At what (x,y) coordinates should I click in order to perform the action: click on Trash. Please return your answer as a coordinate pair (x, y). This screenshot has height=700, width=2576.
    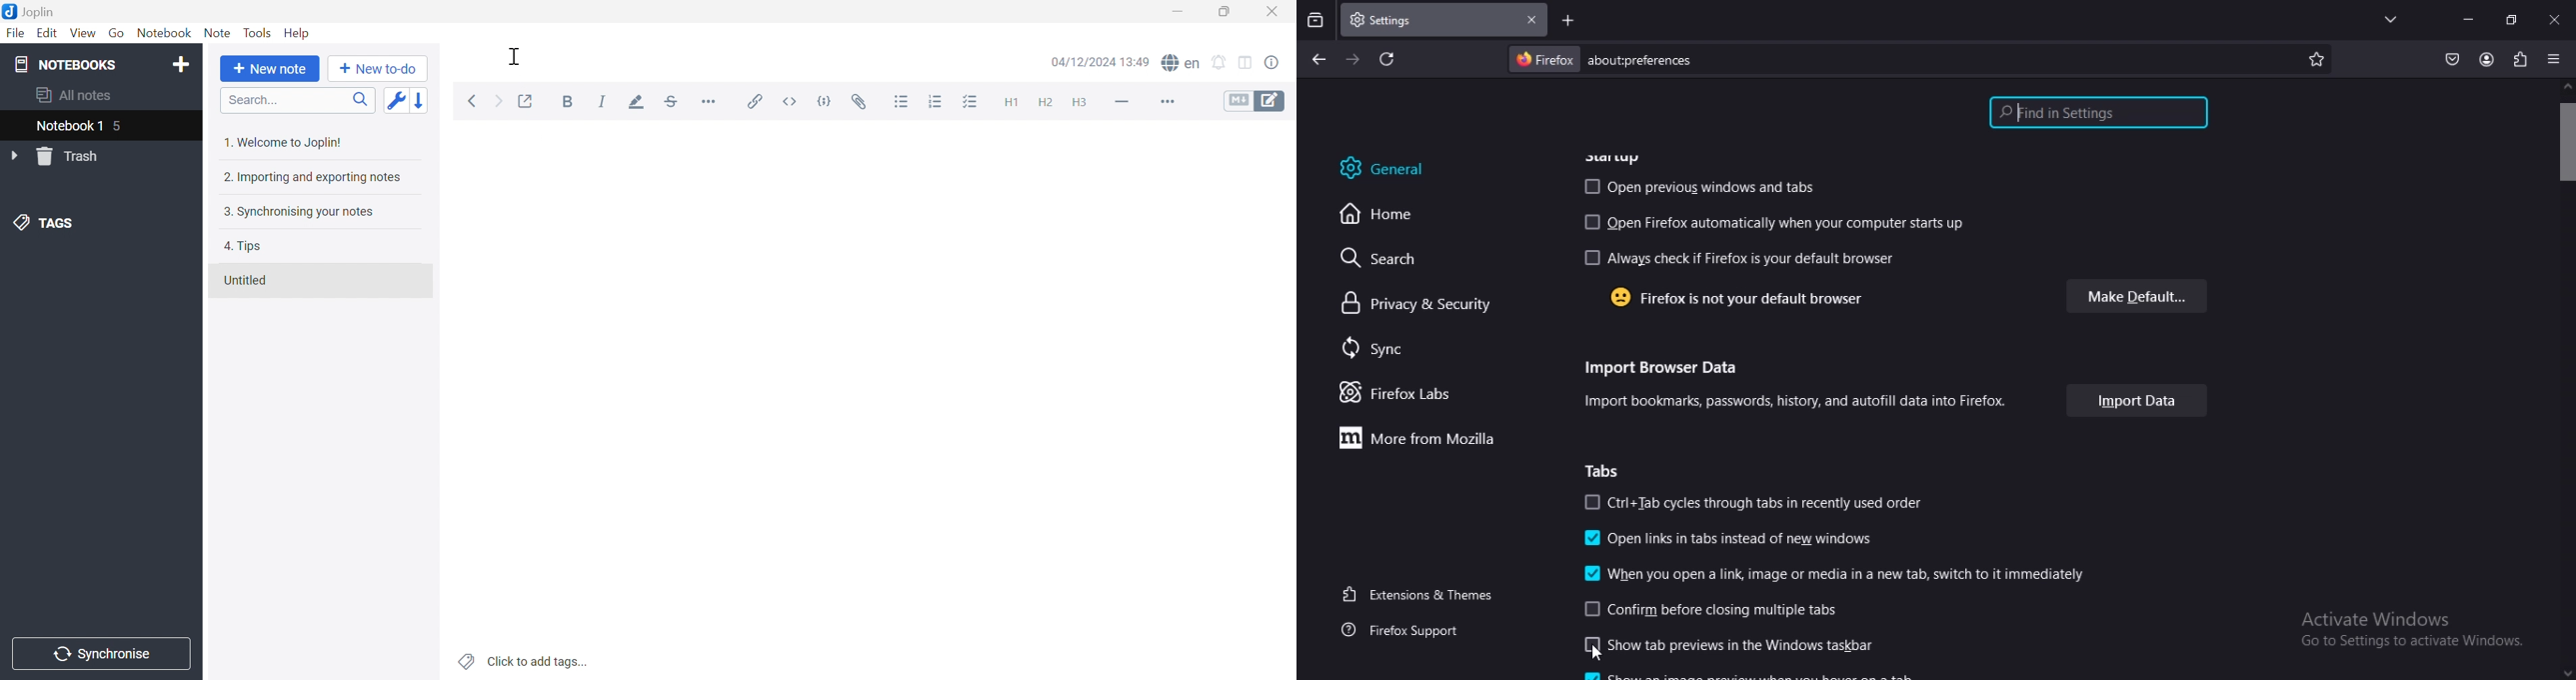
    Looking at the image, I should click on (76, 156).